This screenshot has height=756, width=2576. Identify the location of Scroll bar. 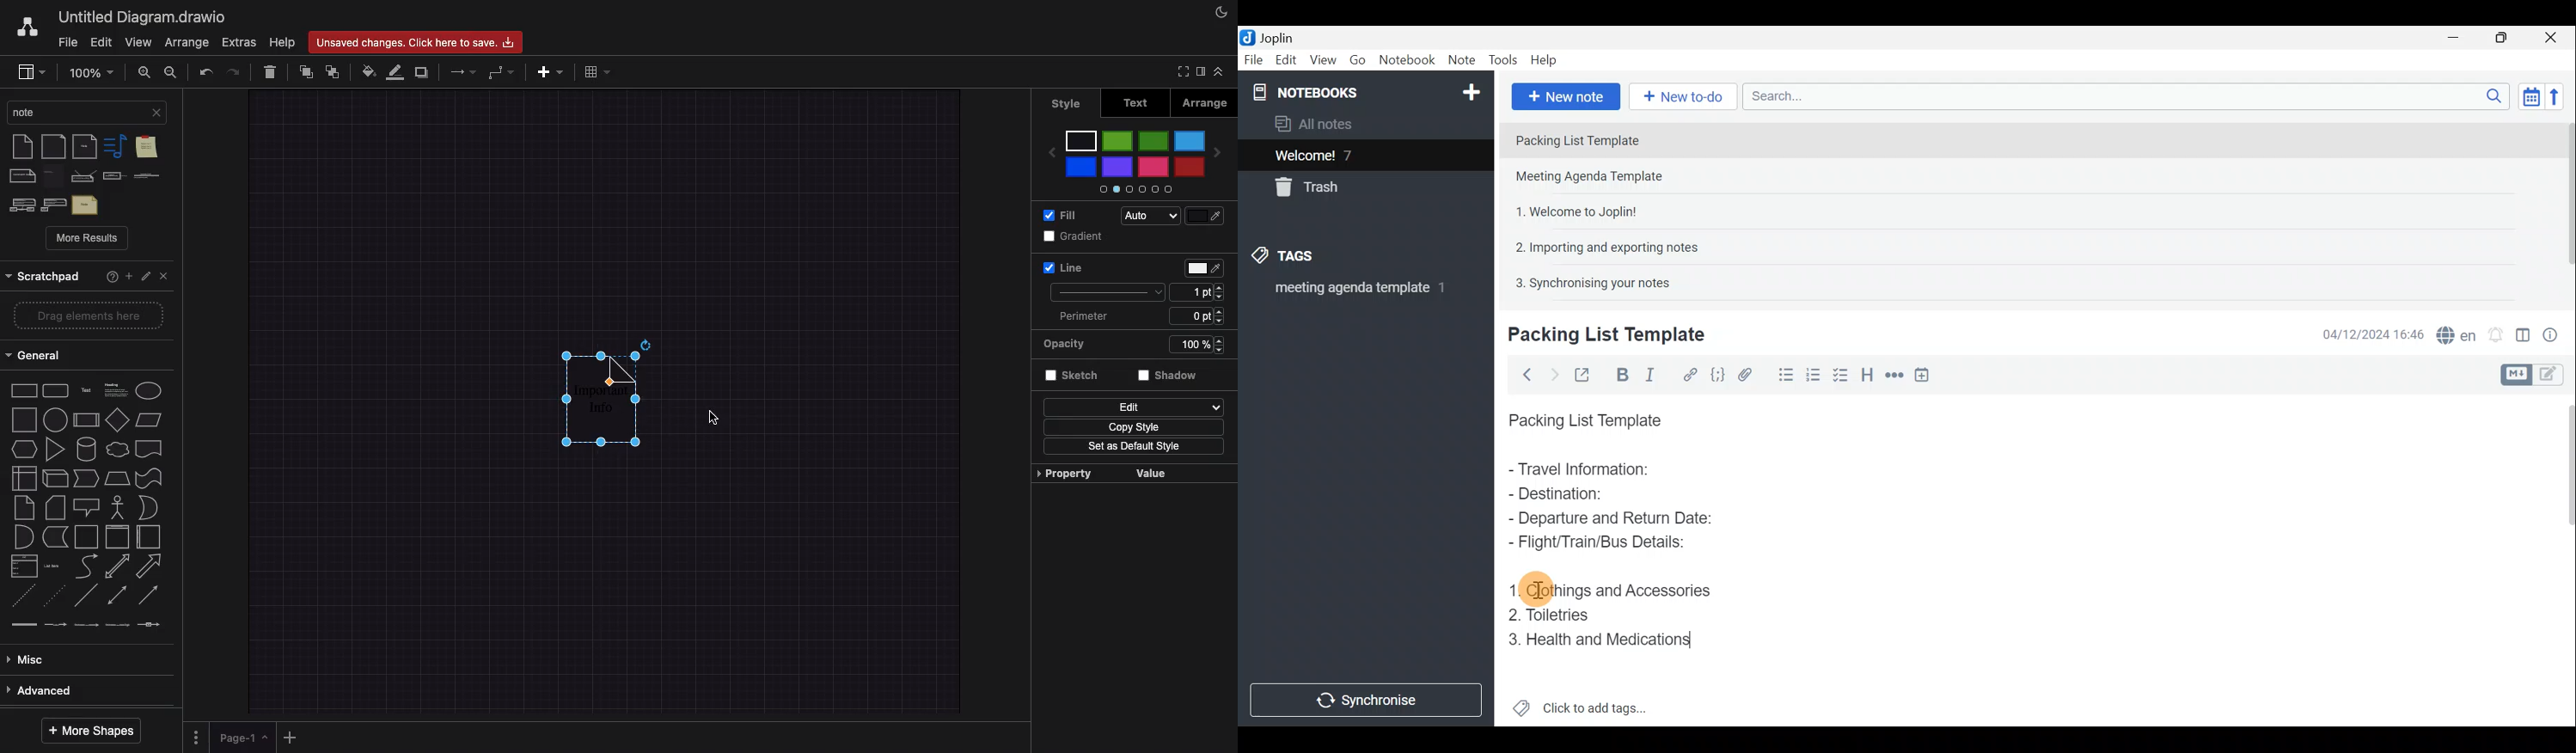
(2563, 204).